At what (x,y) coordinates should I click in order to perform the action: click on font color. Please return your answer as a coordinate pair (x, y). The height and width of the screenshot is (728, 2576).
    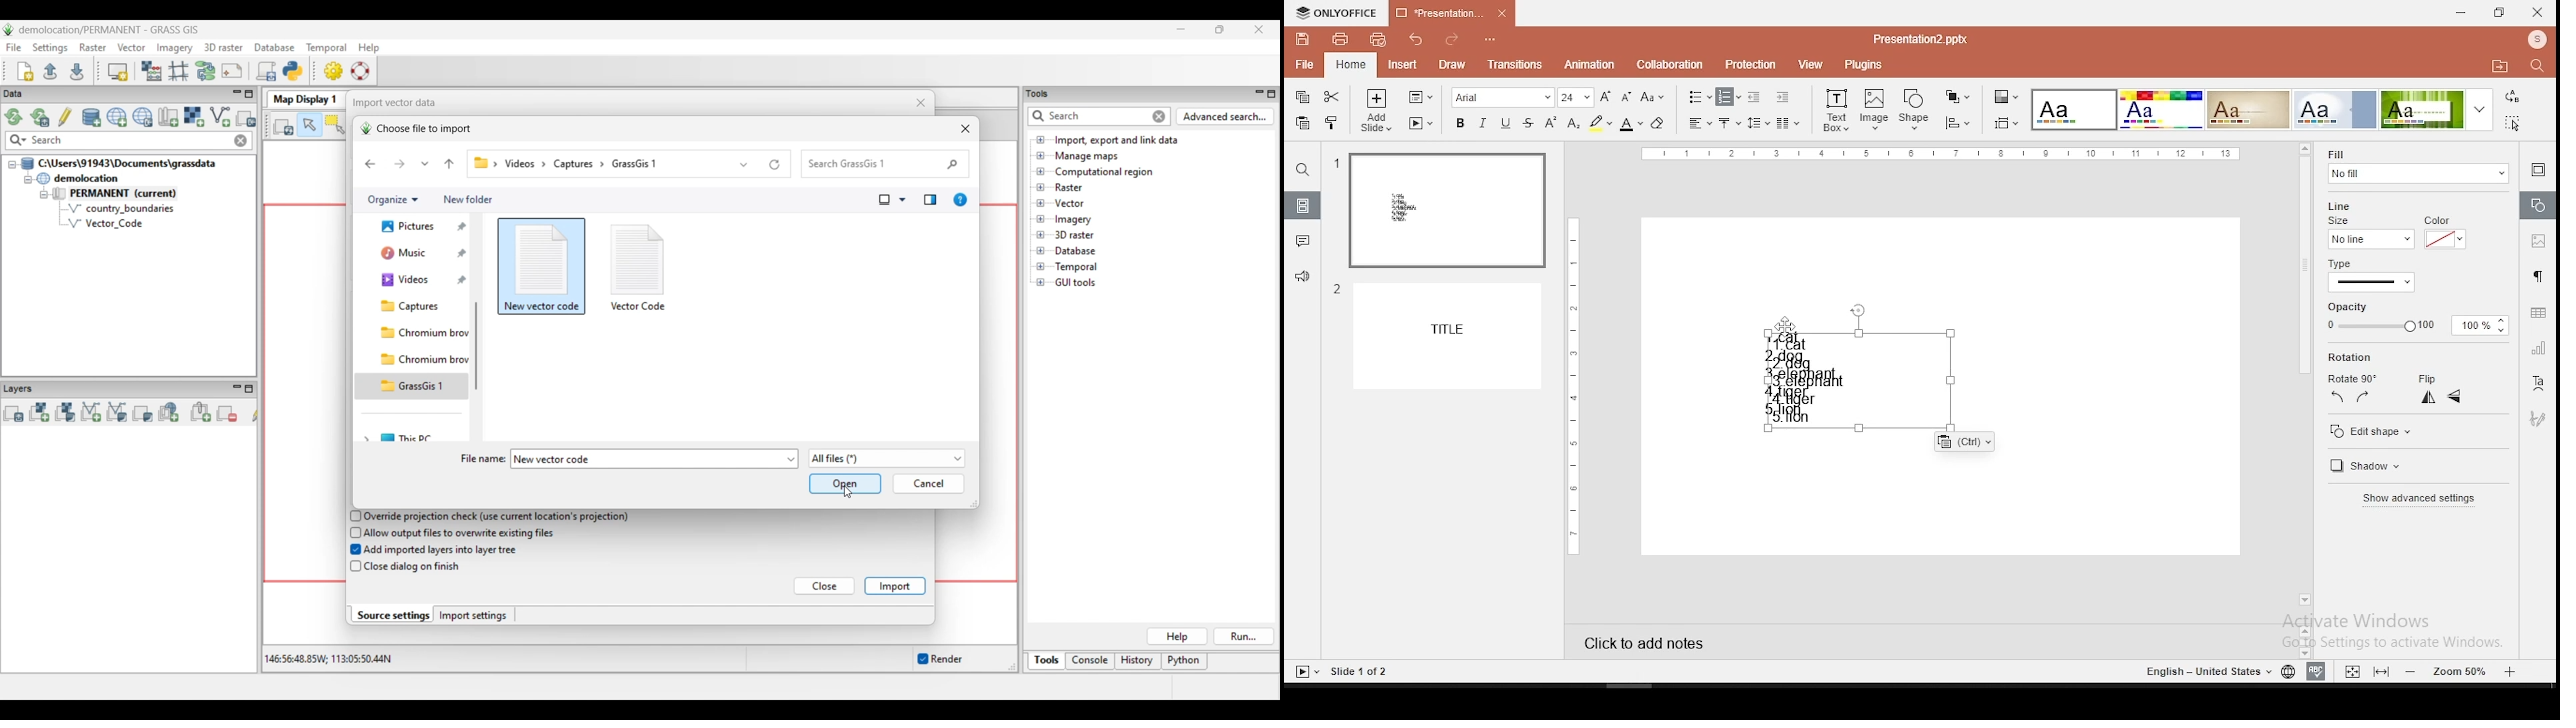
    Looking at the image, I should click on (1631, 123).